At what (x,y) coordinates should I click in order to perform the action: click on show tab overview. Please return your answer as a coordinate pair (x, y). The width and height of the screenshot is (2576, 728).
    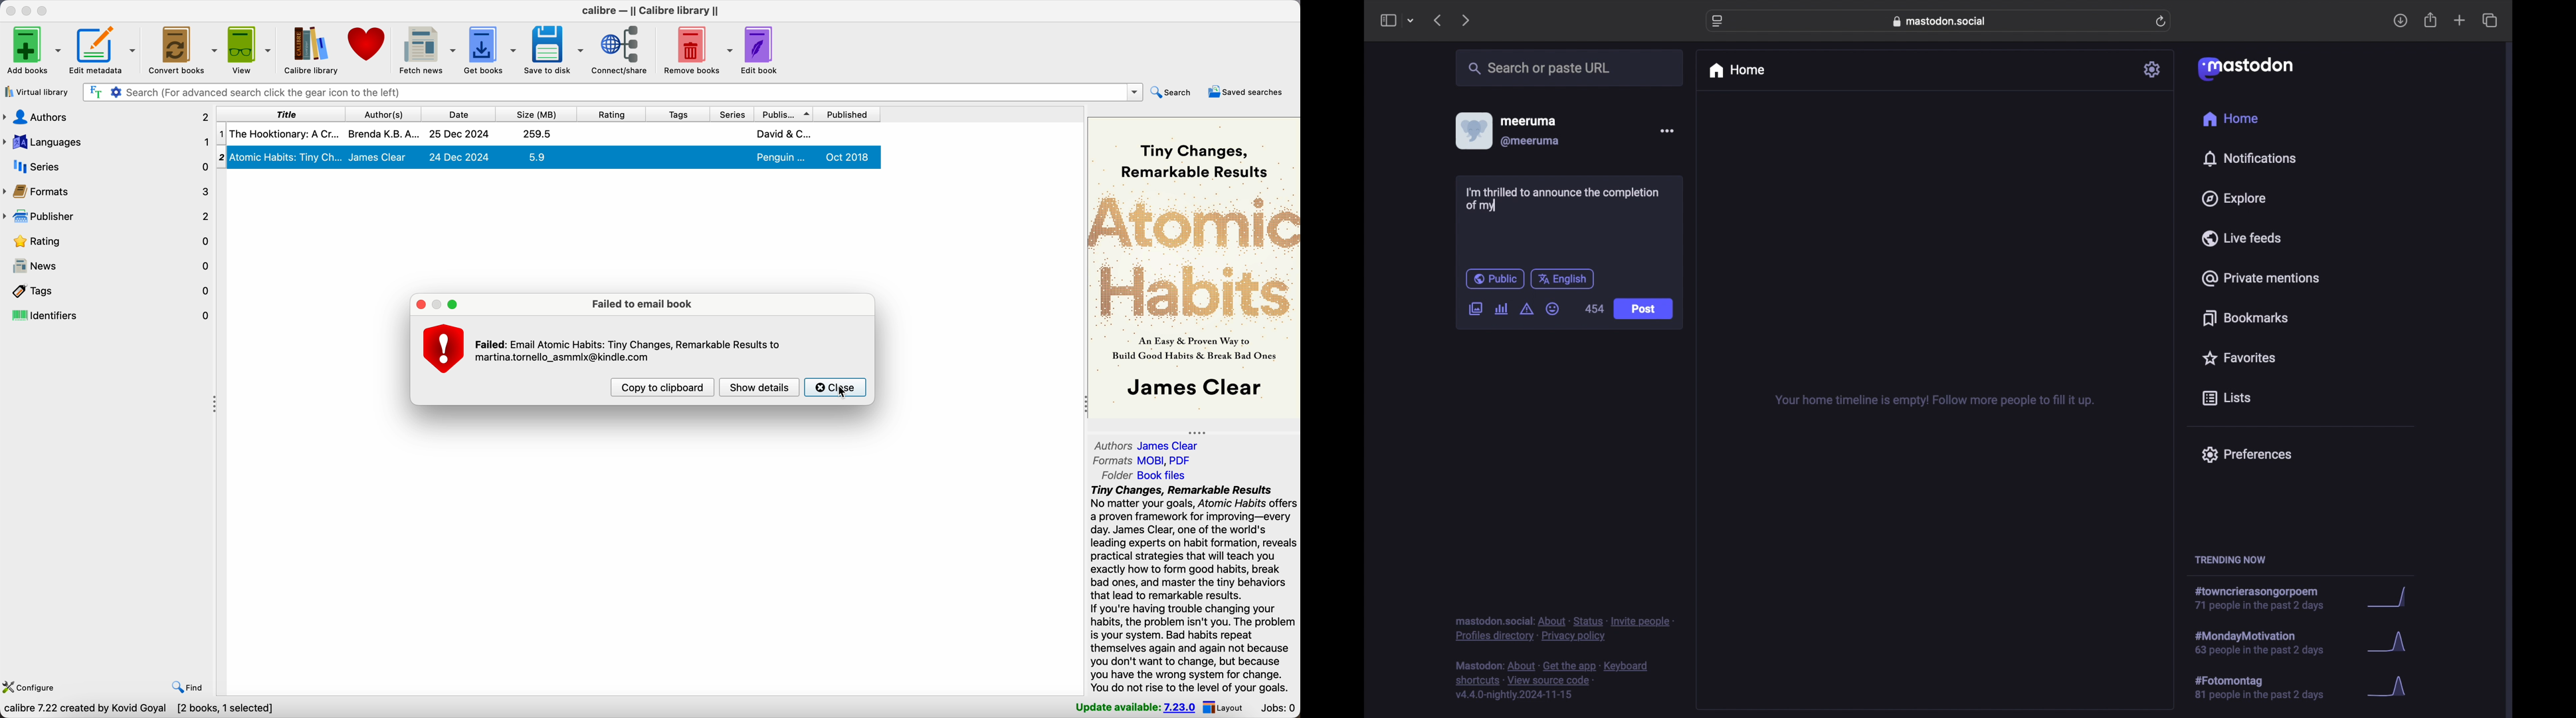
    Looking at the image, I should click on (2491, 20).